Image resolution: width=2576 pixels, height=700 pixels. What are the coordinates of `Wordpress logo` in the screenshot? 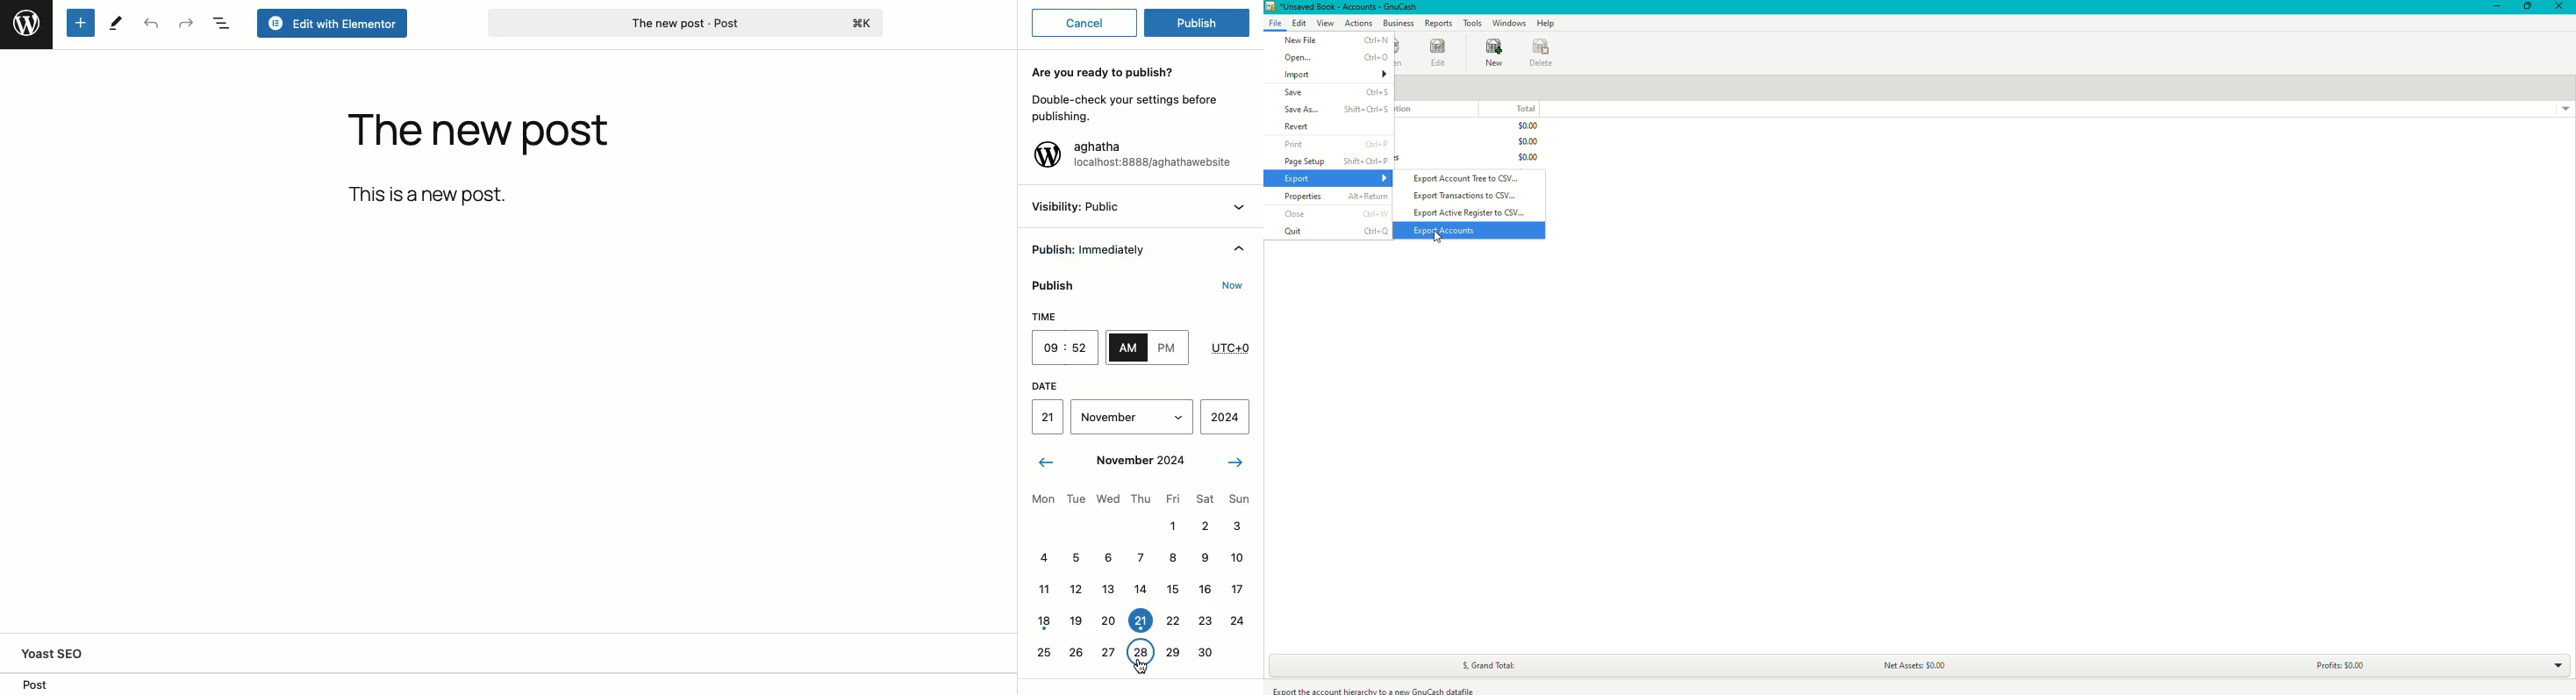 It's located at (25, 23).